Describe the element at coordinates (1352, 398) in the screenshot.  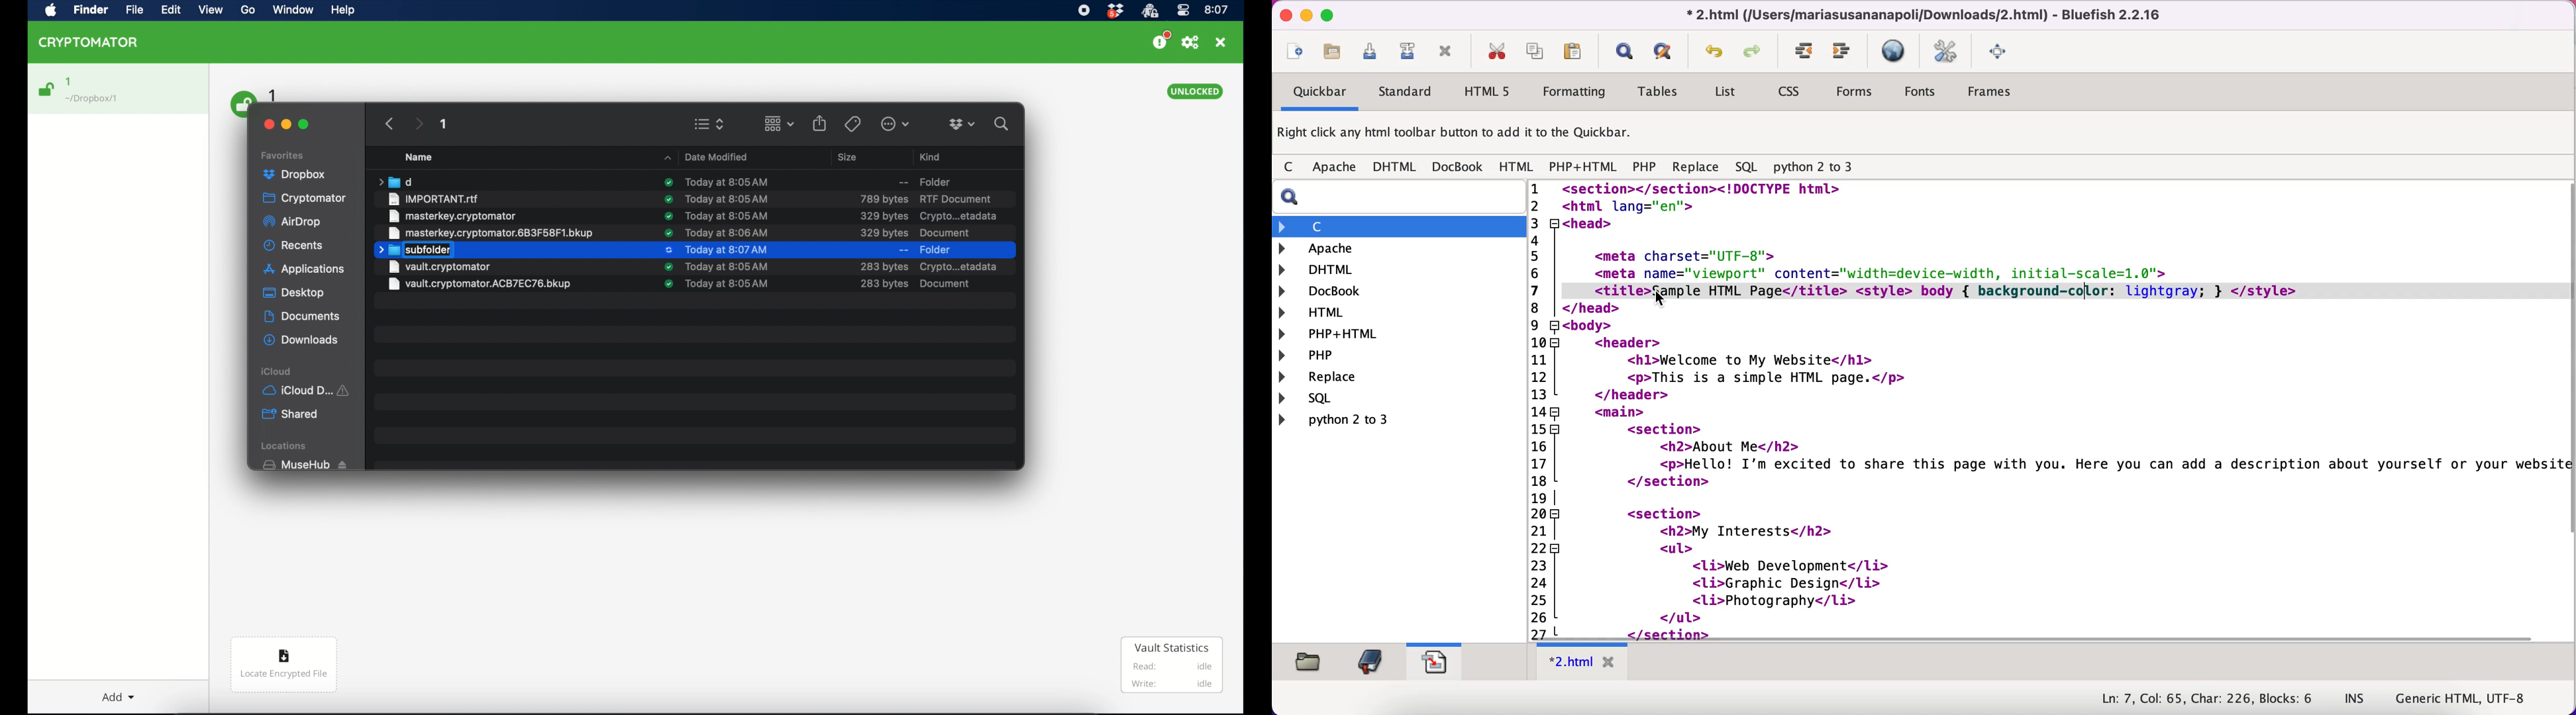
I see `sql` at that location.